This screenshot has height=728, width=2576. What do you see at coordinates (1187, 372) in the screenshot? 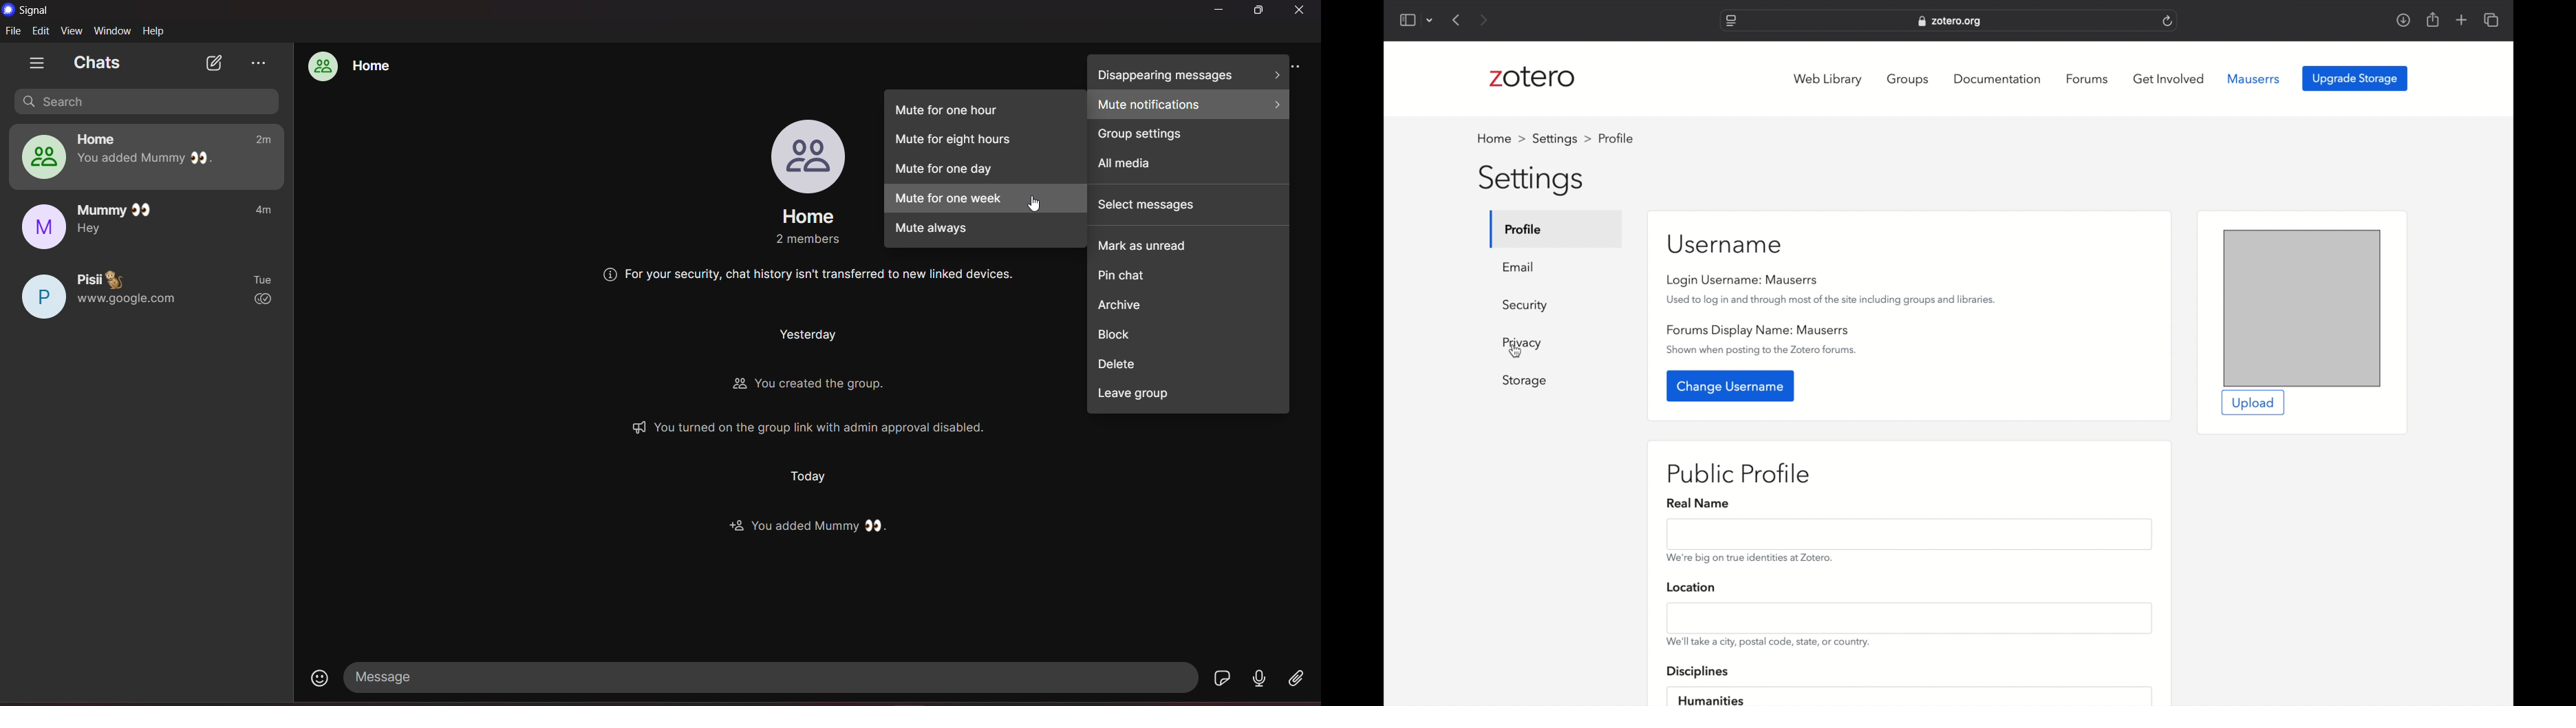
I see `delete` at bounding box center [1187, 372].